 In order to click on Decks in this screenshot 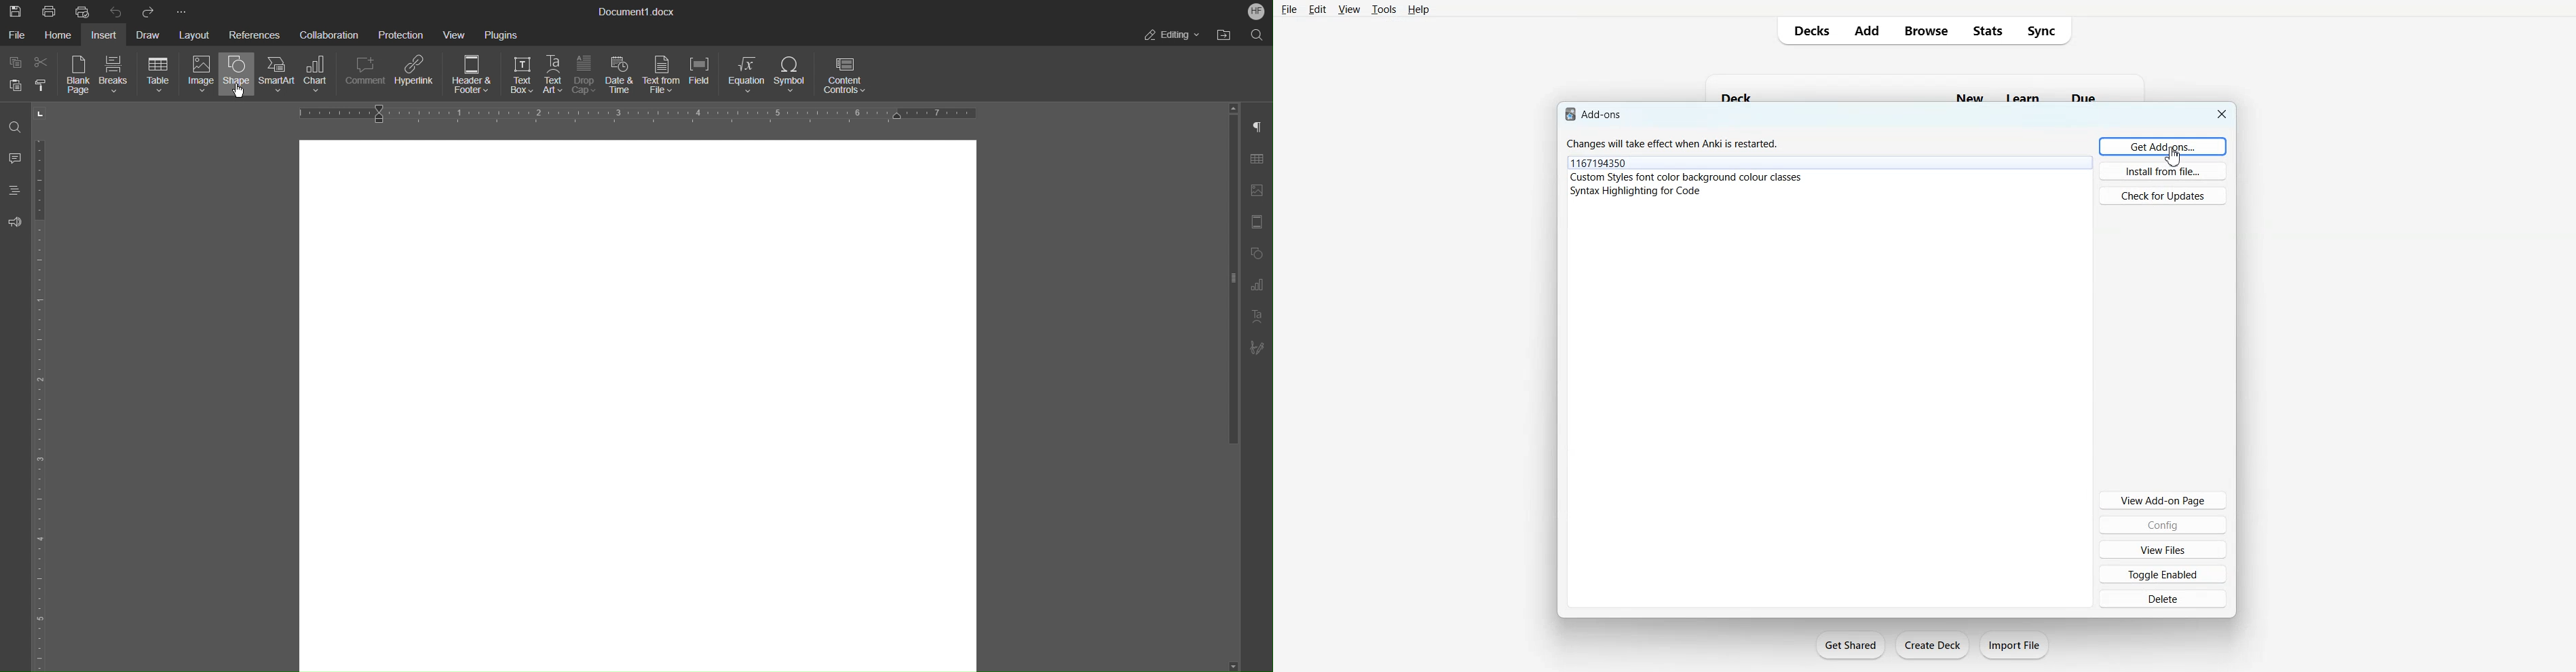, I will do `click(1806, 31)`.